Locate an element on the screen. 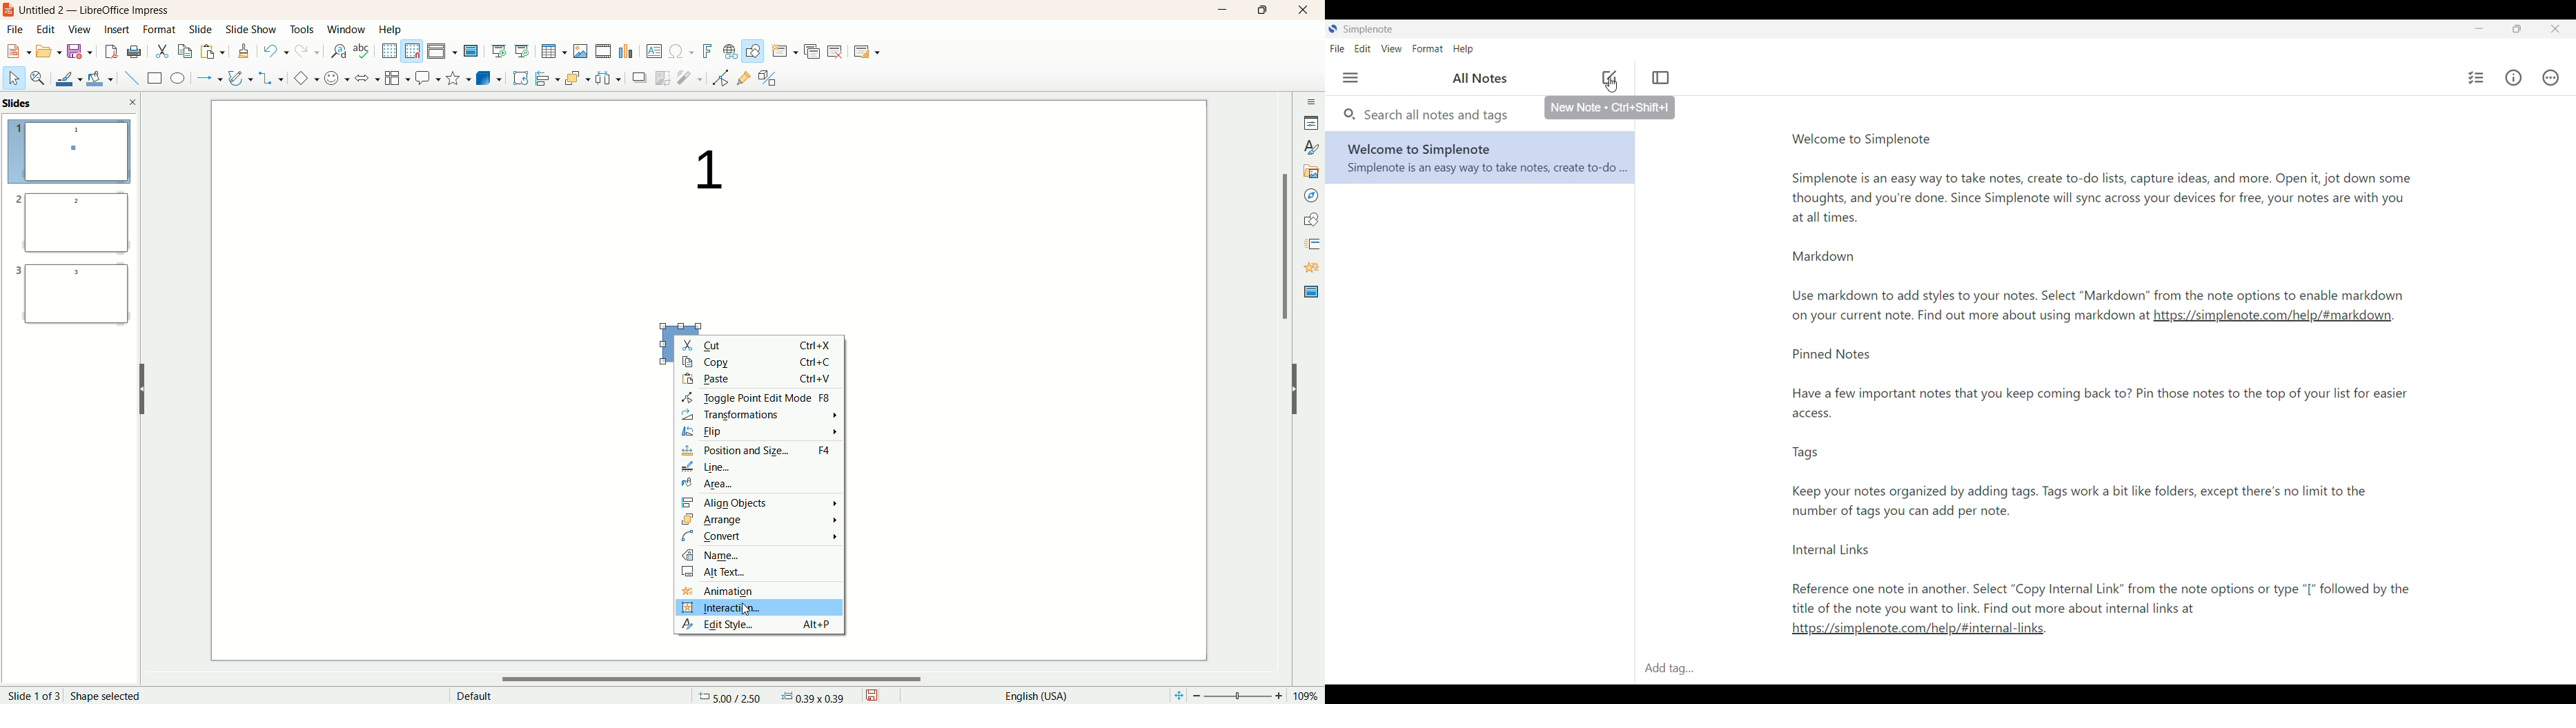  Actions is located at coordinates (2551, 78).